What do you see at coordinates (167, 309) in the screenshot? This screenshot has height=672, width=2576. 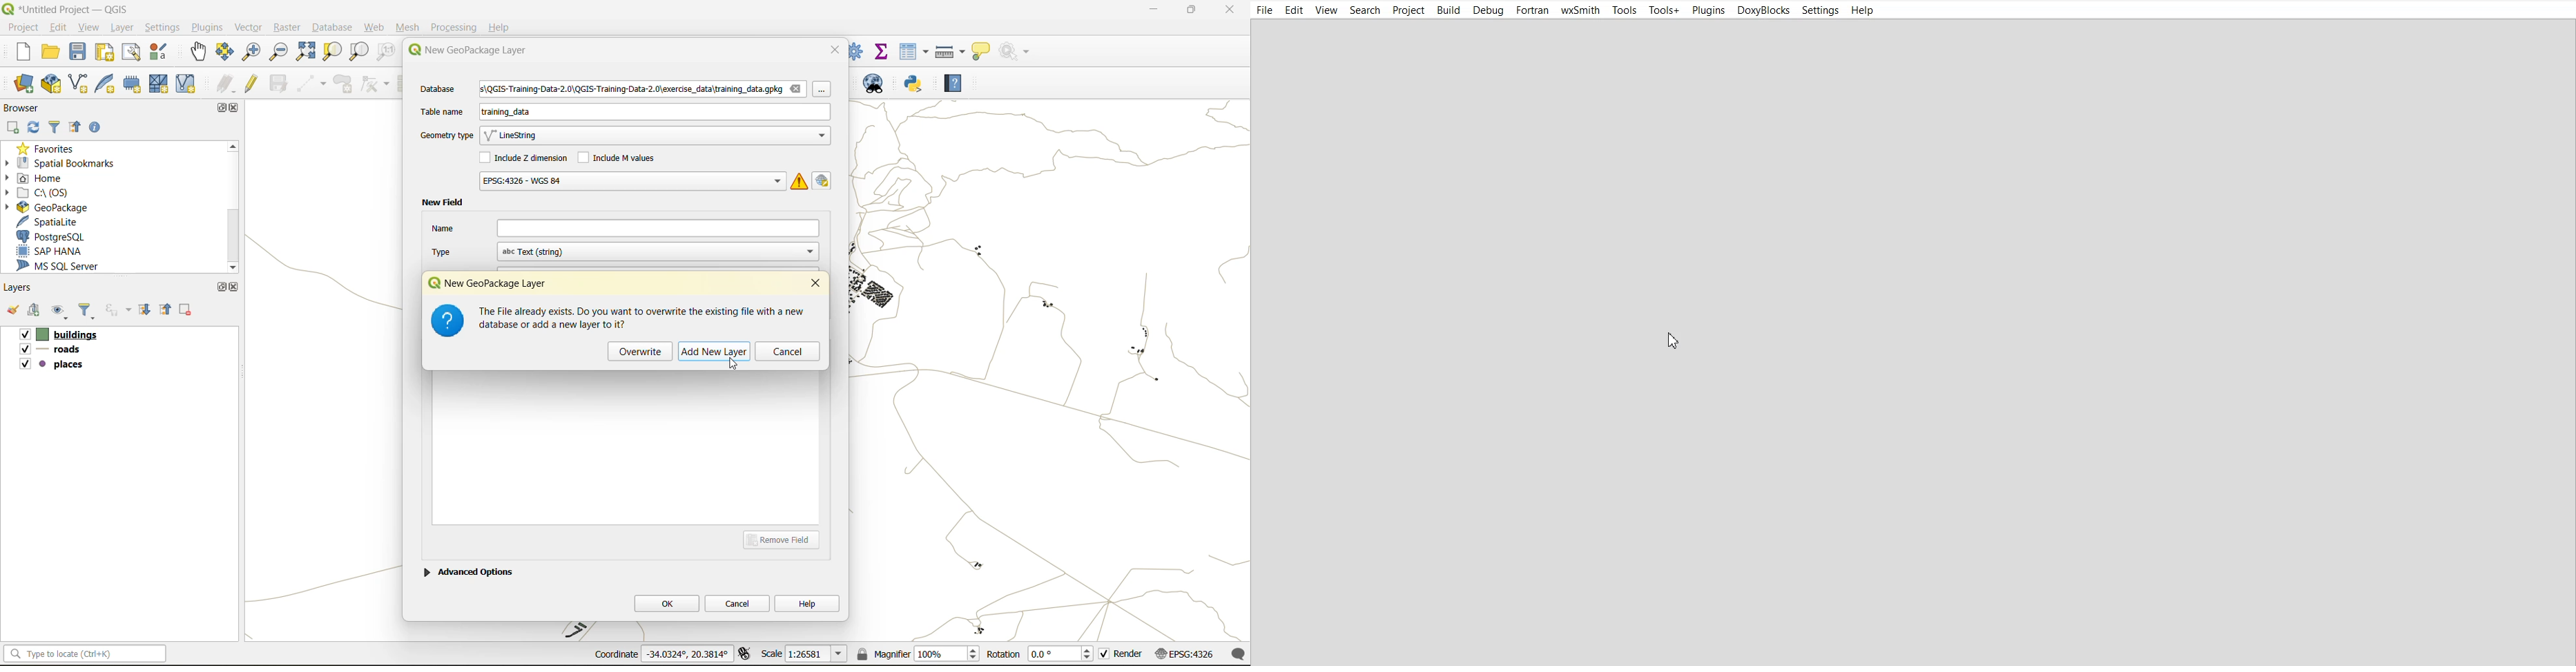 I see `collapse all` at bounding box center [167, 309].